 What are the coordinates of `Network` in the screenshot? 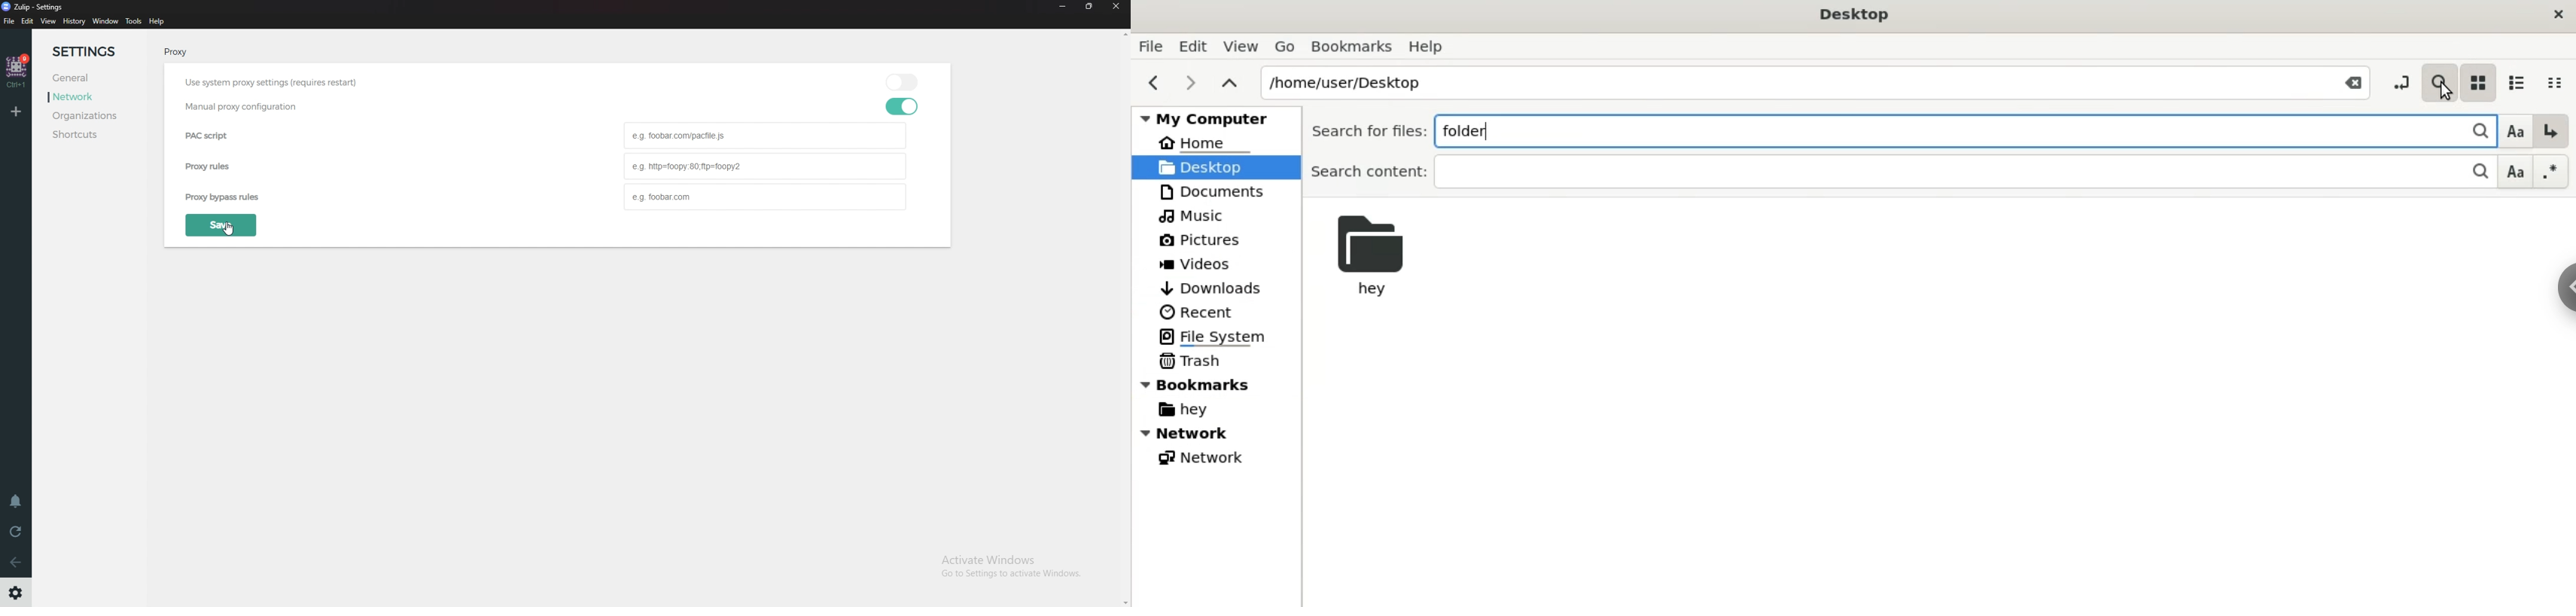 It's located at (1198, 456).